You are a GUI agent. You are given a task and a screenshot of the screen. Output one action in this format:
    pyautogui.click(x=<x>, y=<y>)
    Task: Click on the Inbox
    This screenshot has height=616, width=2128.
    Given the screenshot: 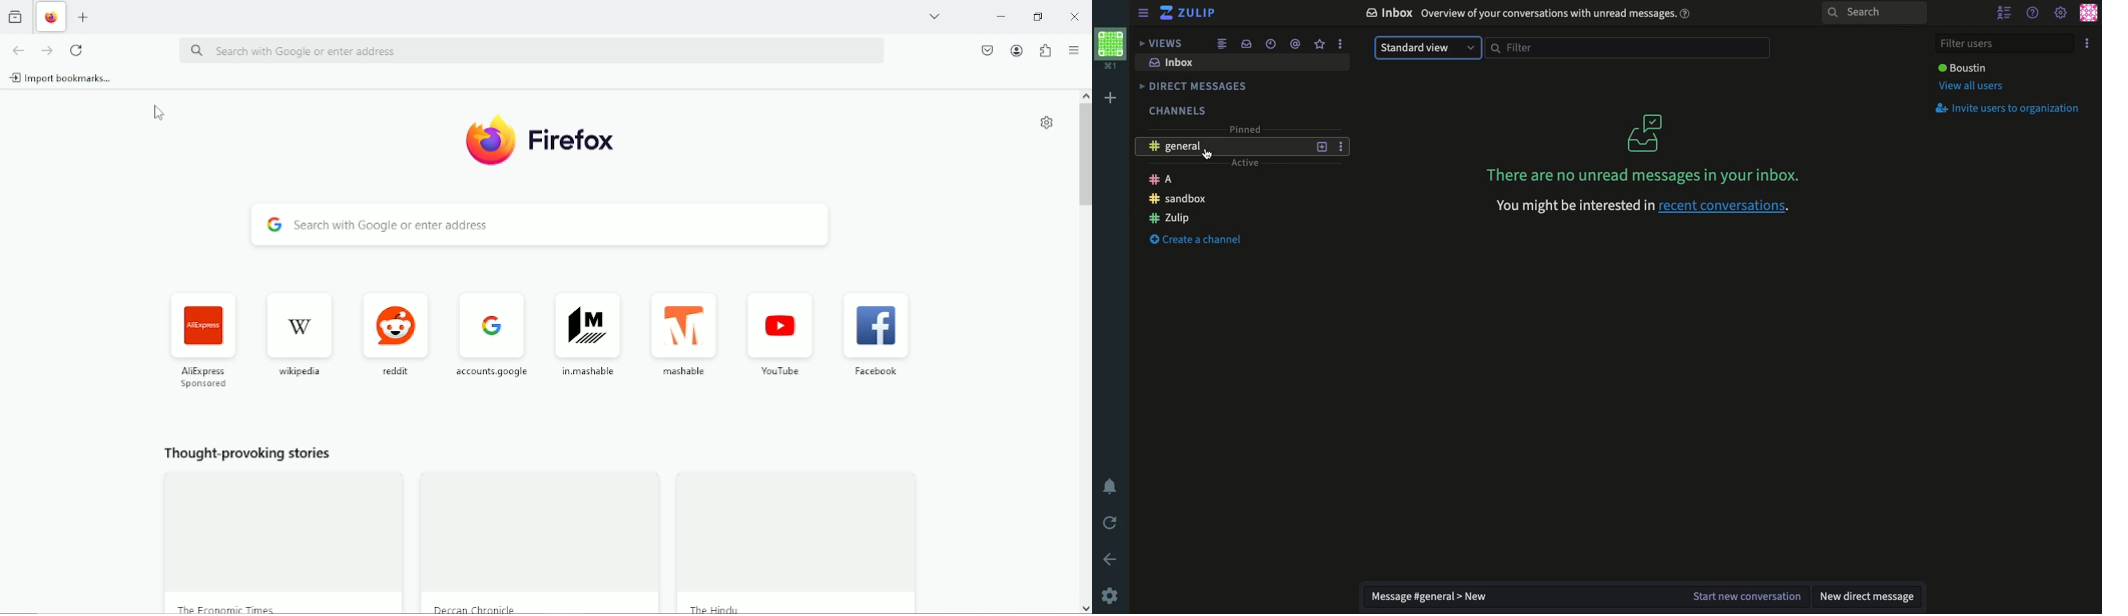 What is the action you would take?
    pyautogui.click(x=1246, y=43)
    